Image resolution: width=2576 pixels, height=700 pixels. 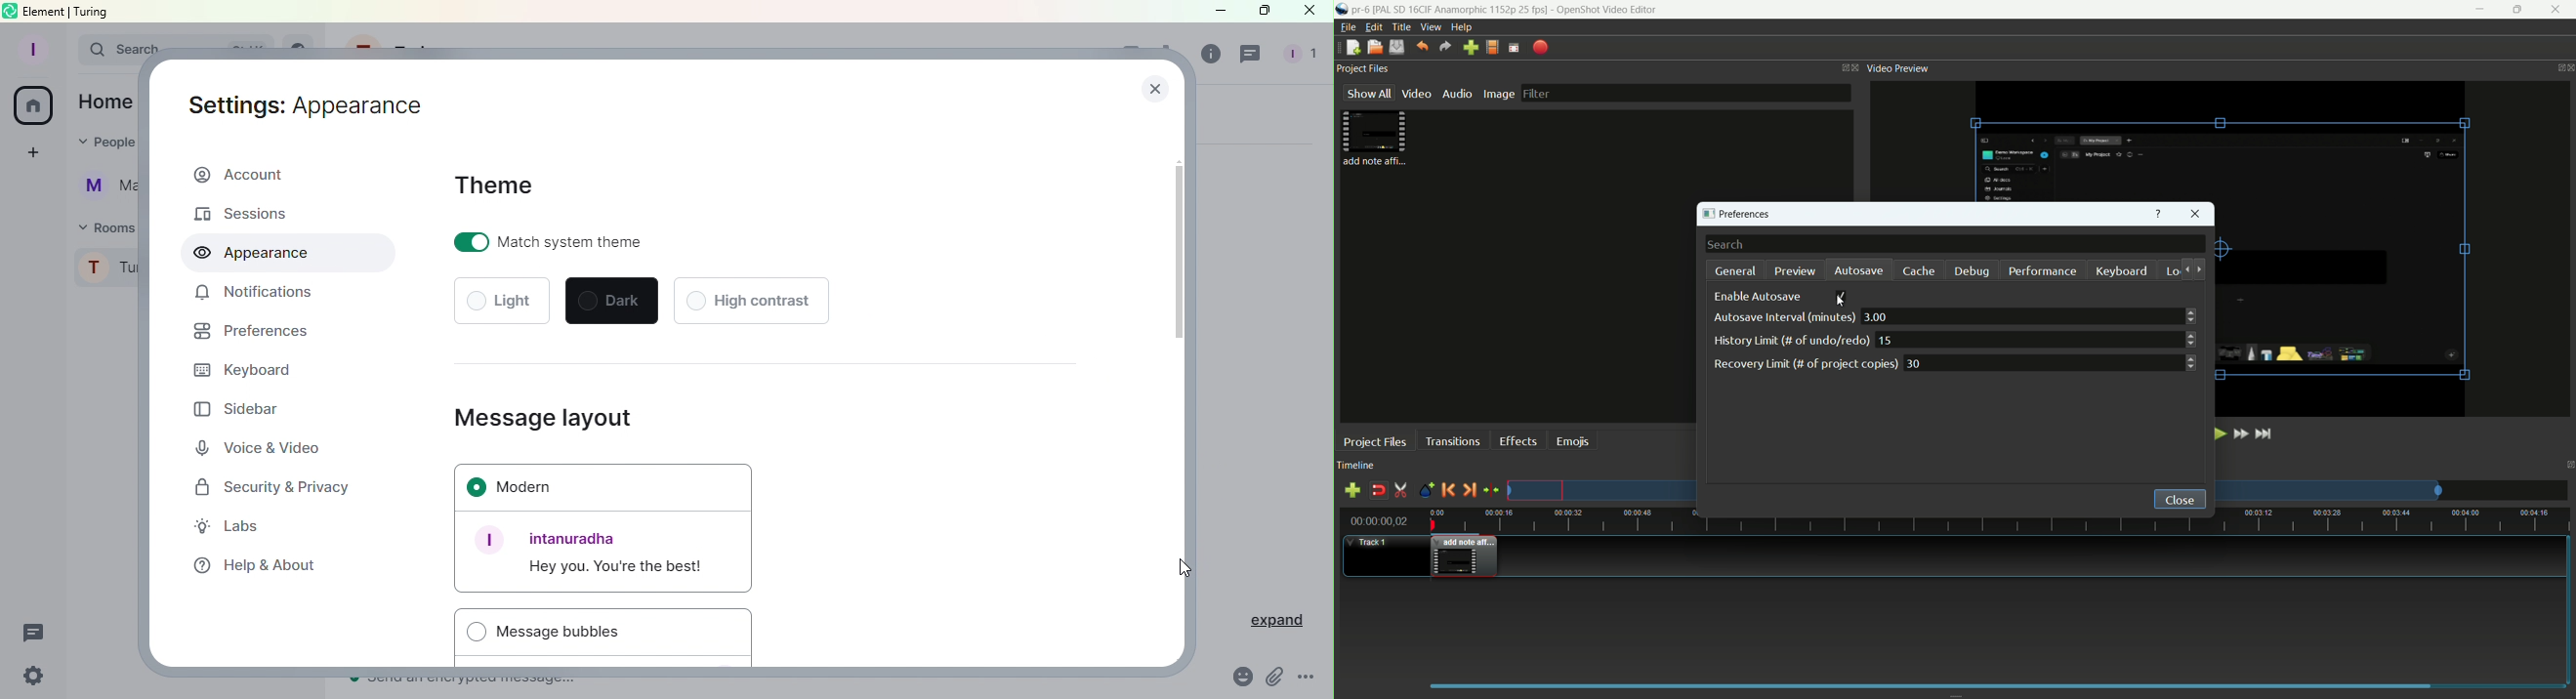 I want to click on performance, so click(x=2043, y=272).